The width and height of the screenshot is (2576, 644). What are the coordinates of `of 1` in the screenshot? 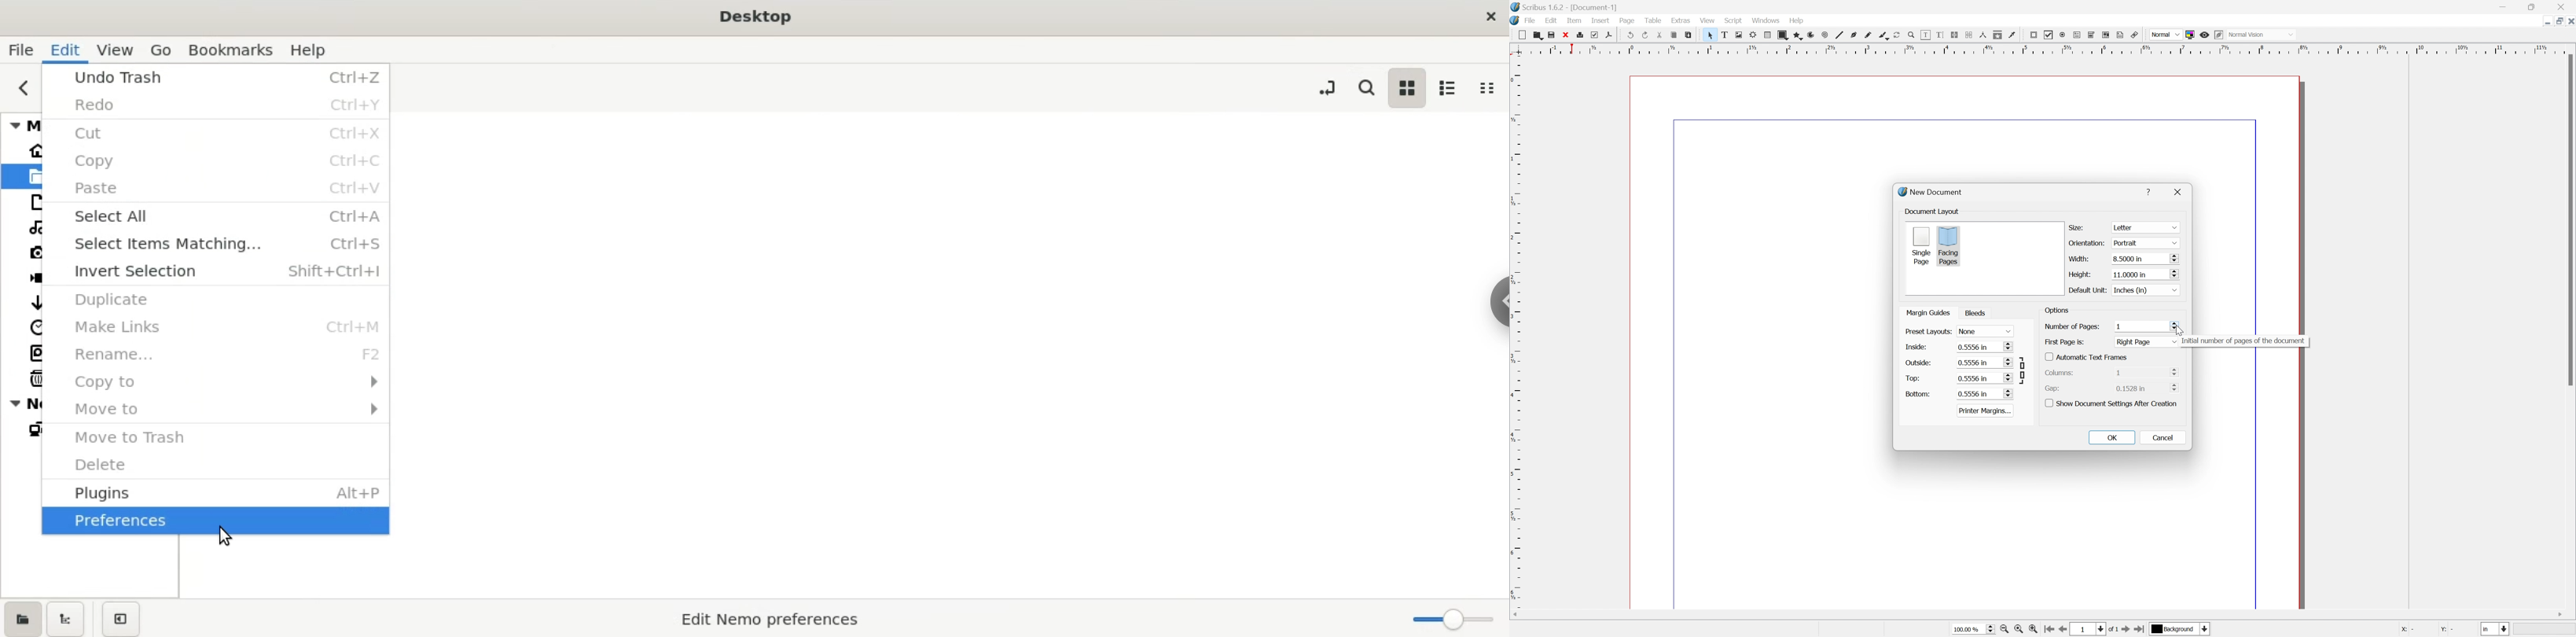 It's located at (2111, 629).